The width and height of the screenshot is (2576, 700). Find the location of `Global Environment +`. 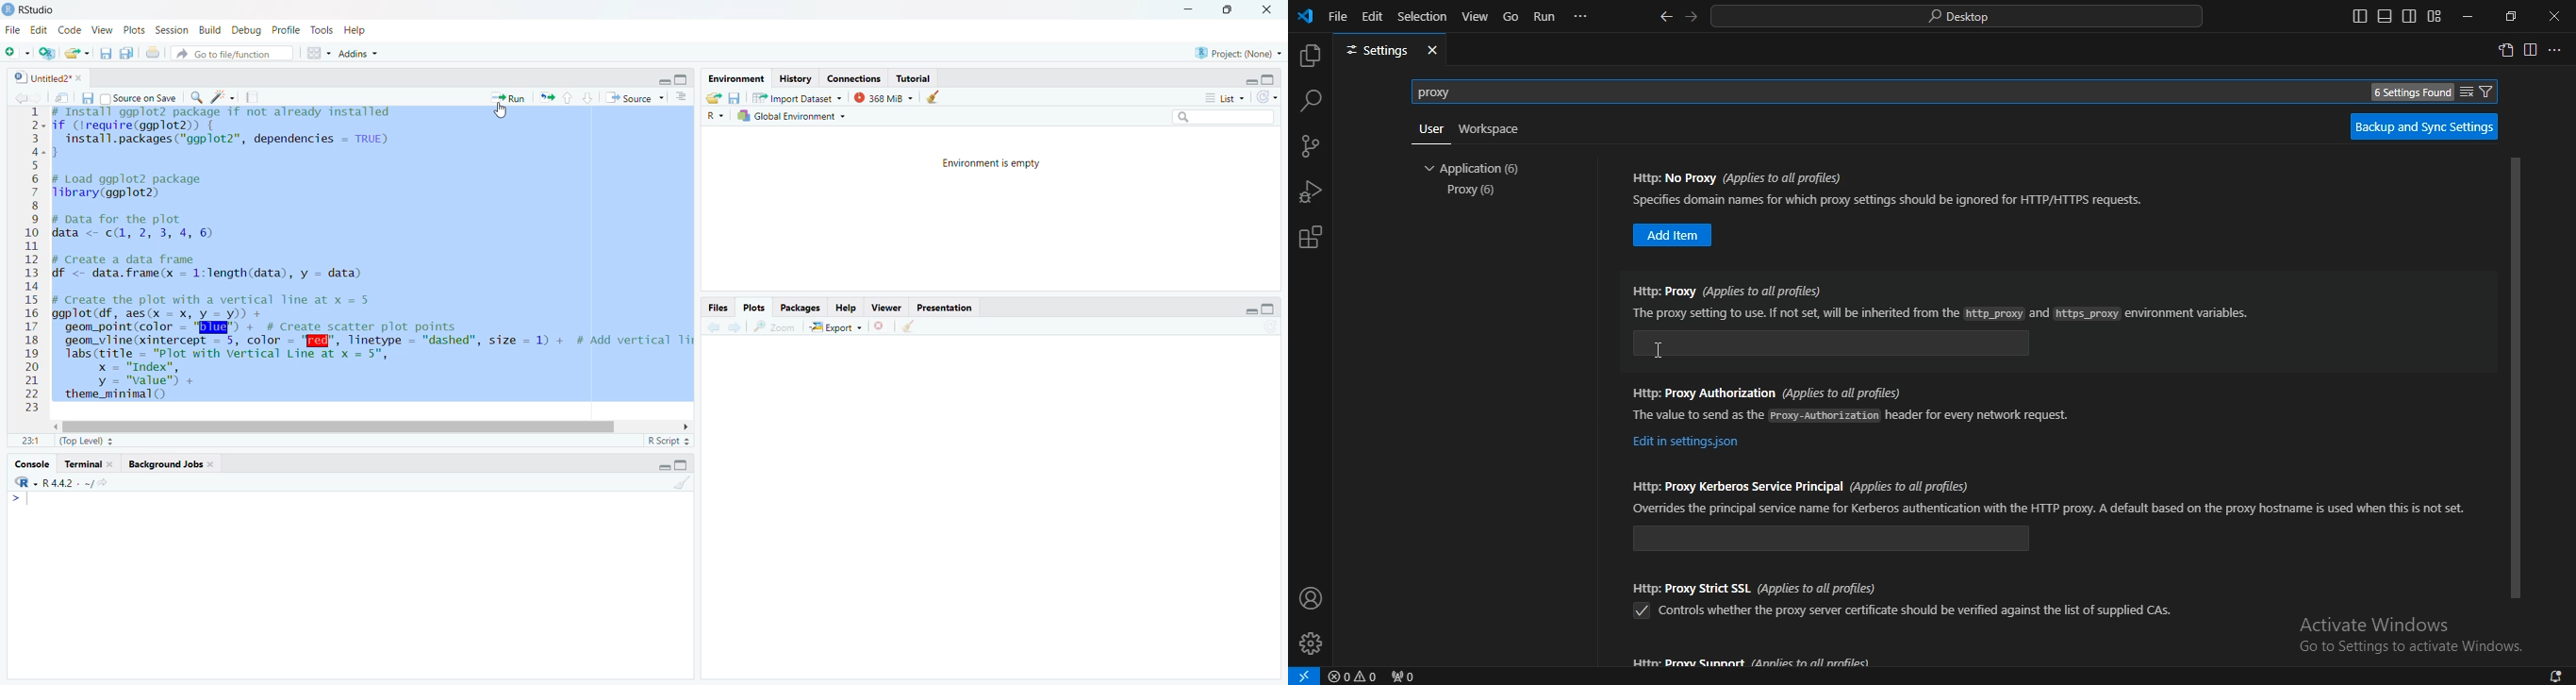

Global Environment + is located at coordinates (792, 116).